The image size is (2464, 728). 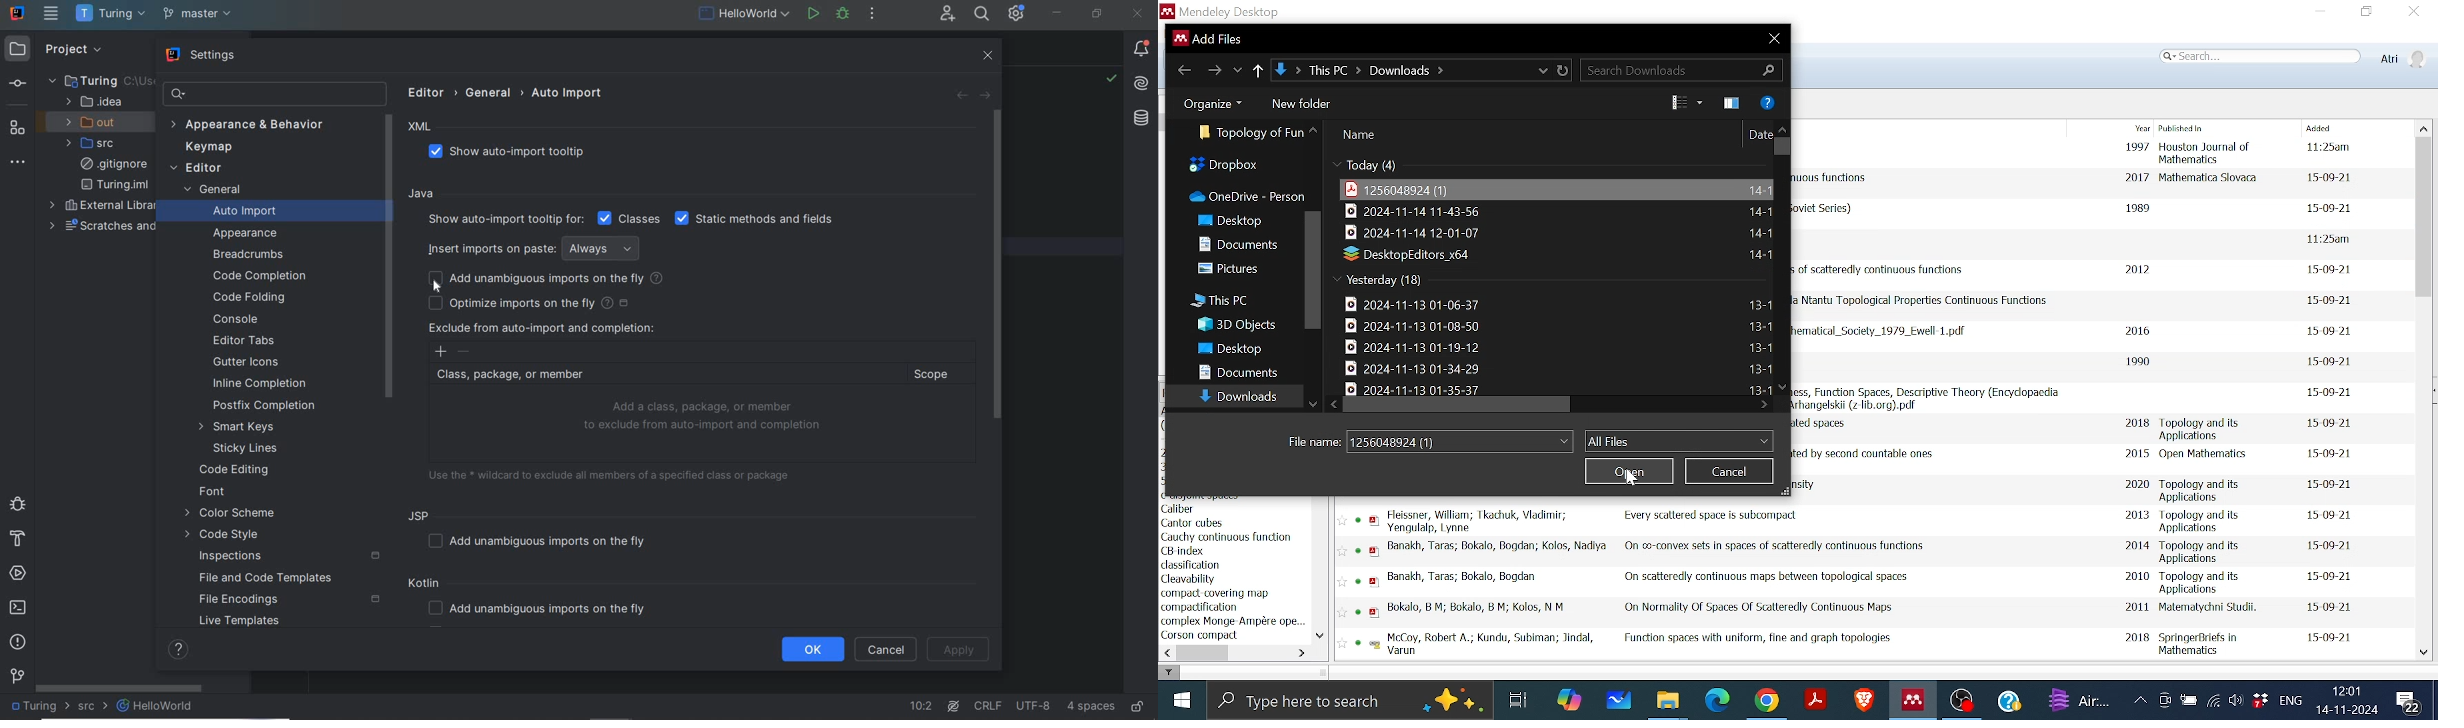 What do you see at coordinates (1767, 577) in the screenshot?
I see `Title` at bounding box center [1767, 577].